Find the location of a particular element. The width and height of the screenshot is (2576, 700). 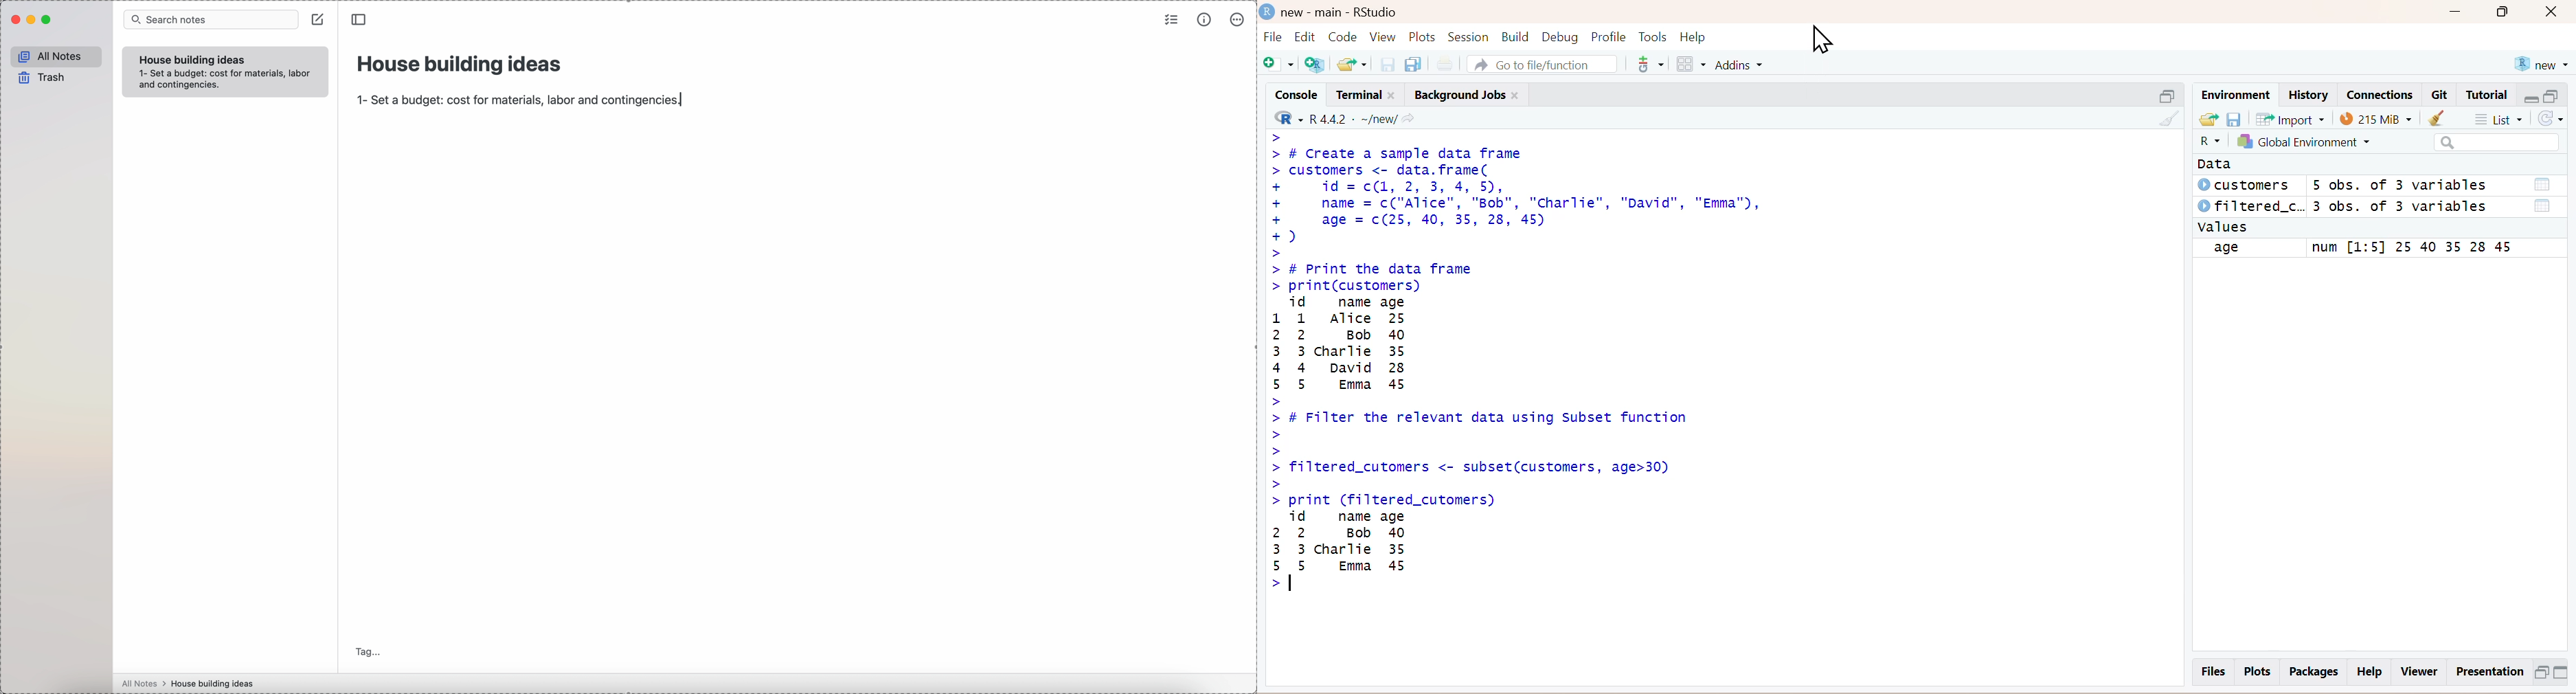

close is located at coordinates (2557, 13).